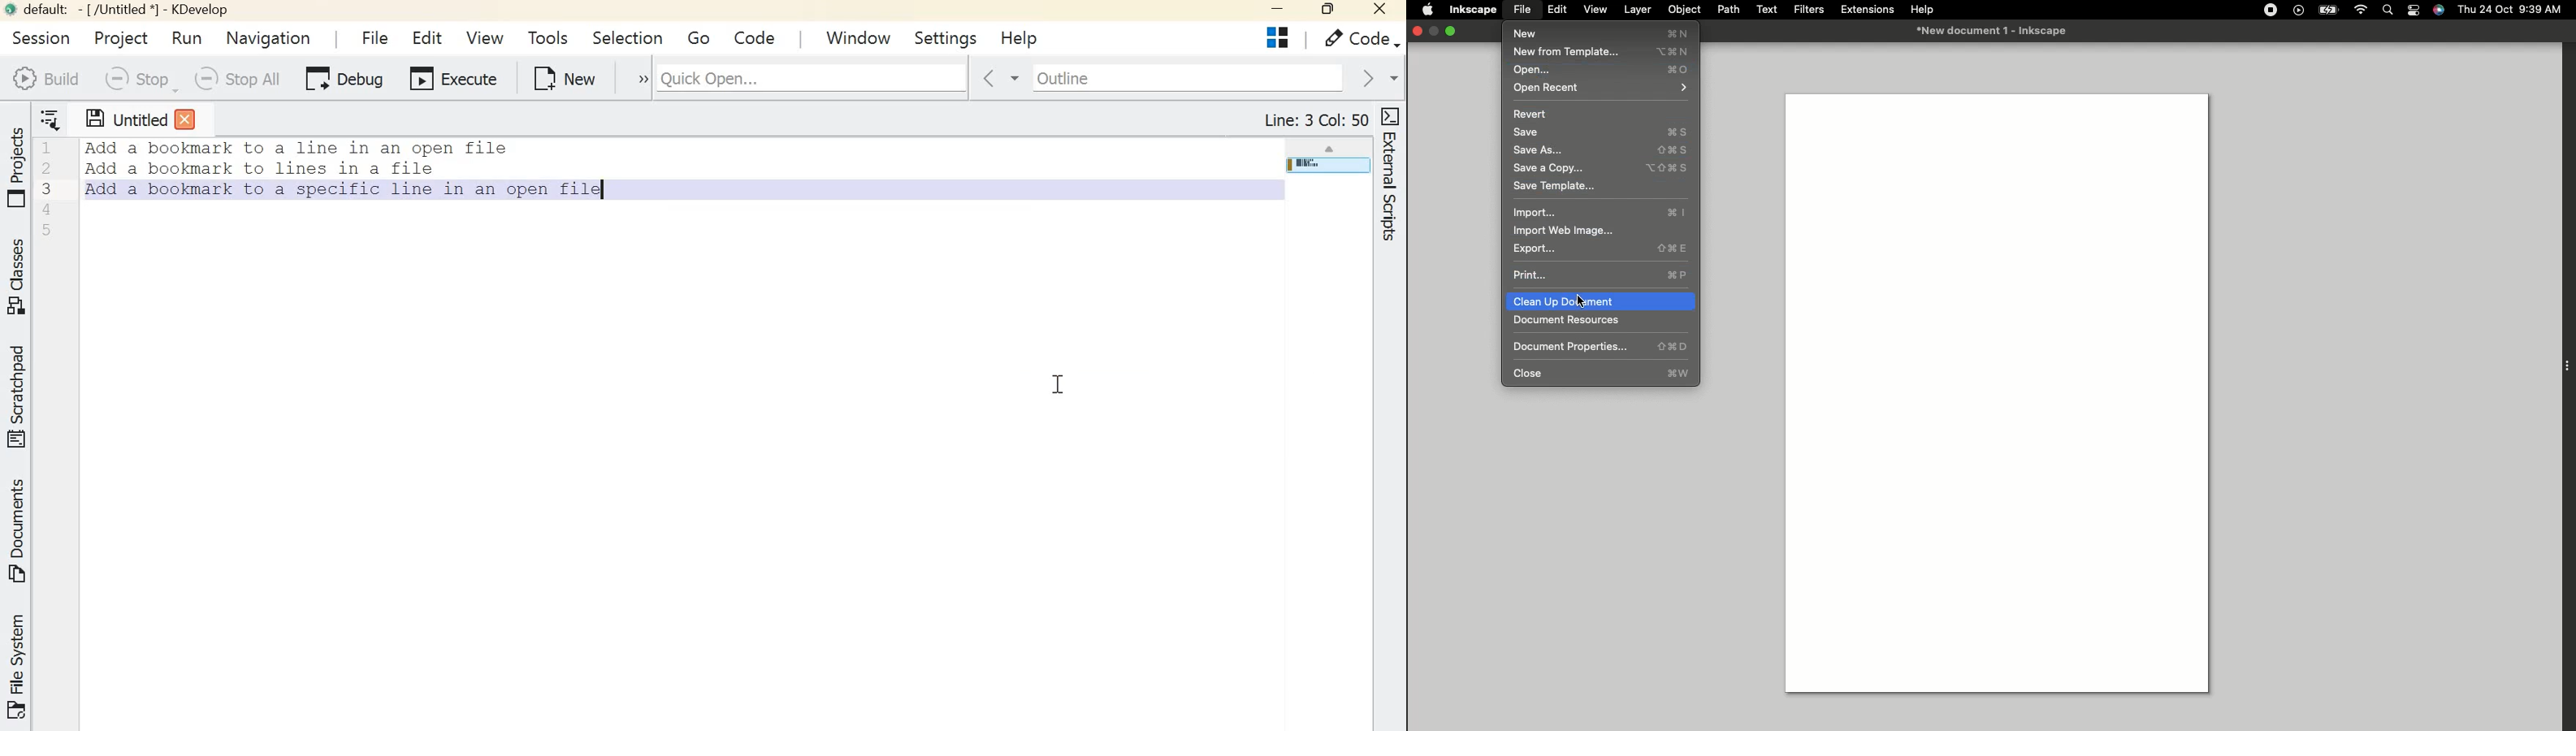  I want to click on Record, so click(2271, 11).